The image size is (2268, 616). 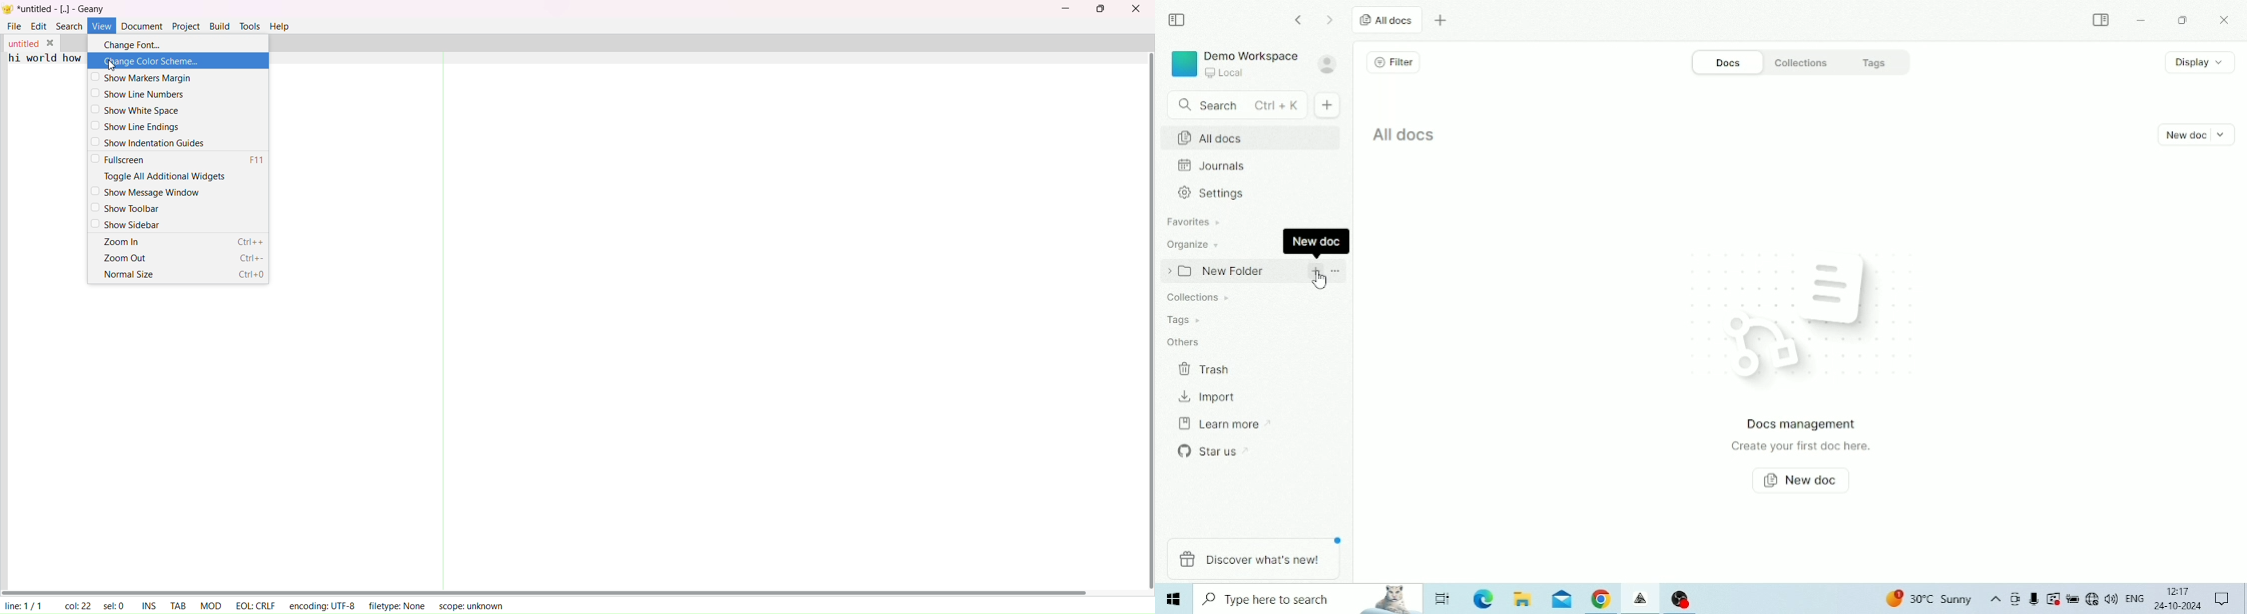 I want to click on New doc, so click(x=1317, y=271).